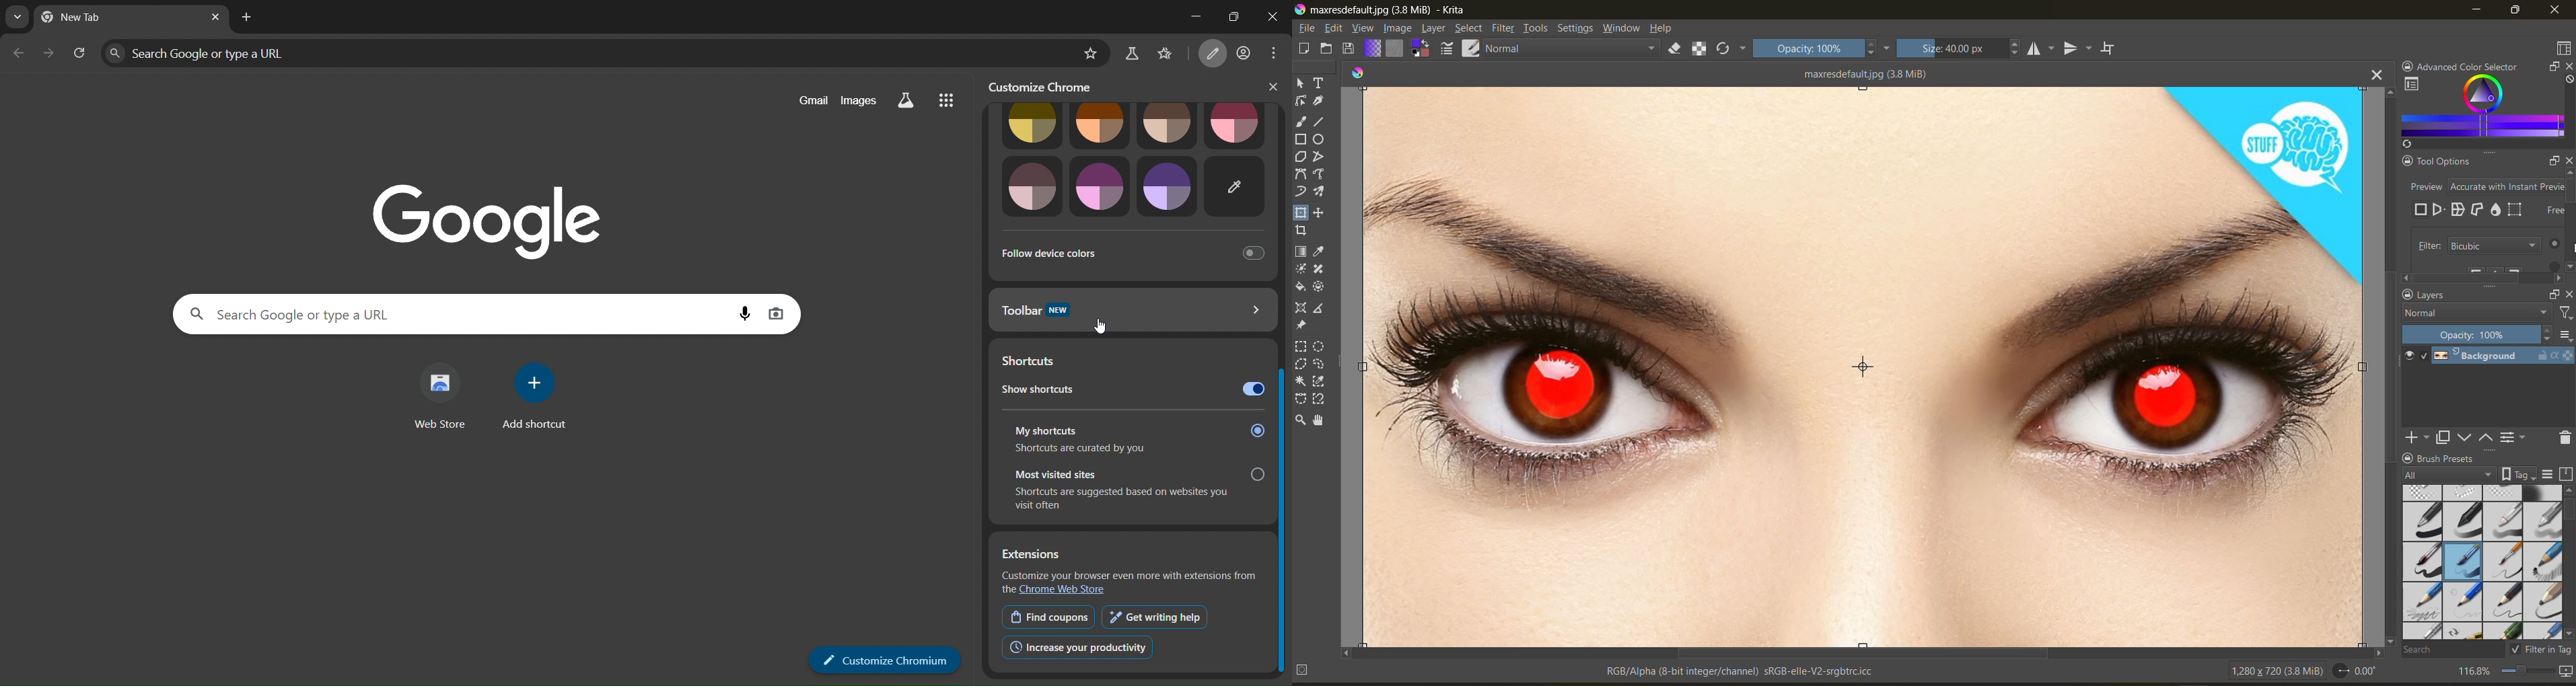 This screenshot has width=2576, height=700. I want to click on tool, so click(1319, 288).